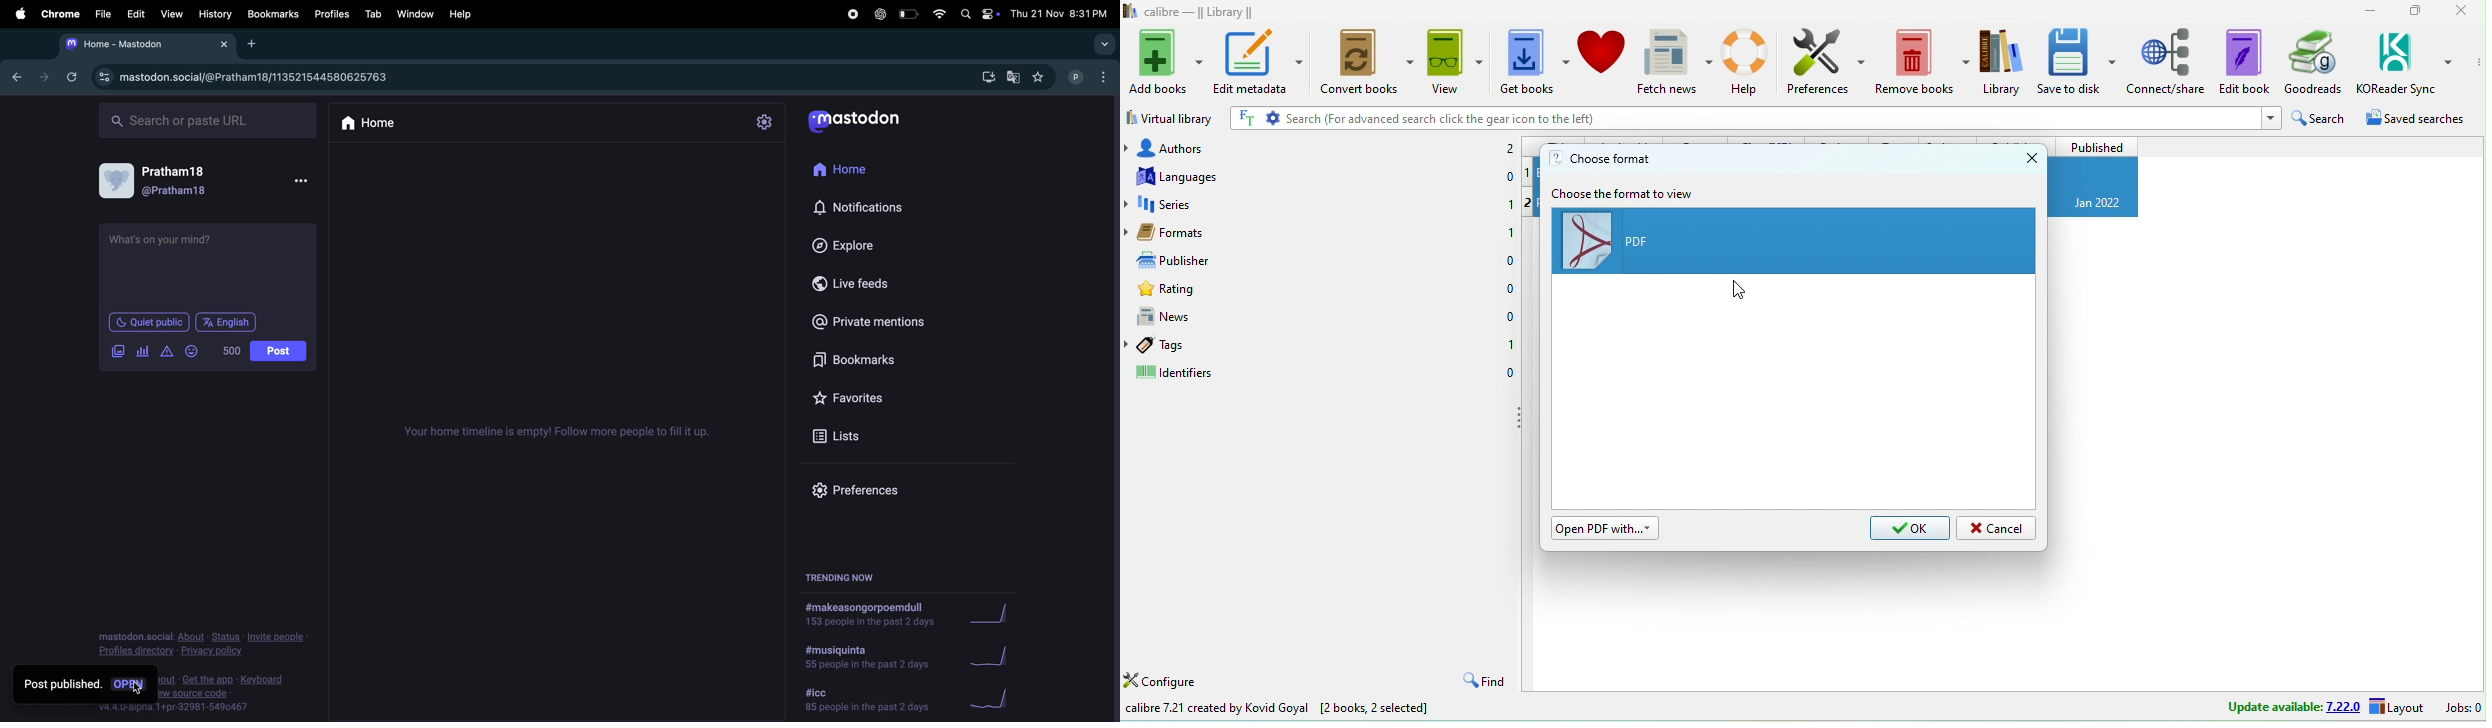 Image resolution: width=2492 pixels, height=728 pixels. I want to click on refresh, so click(67, 76).